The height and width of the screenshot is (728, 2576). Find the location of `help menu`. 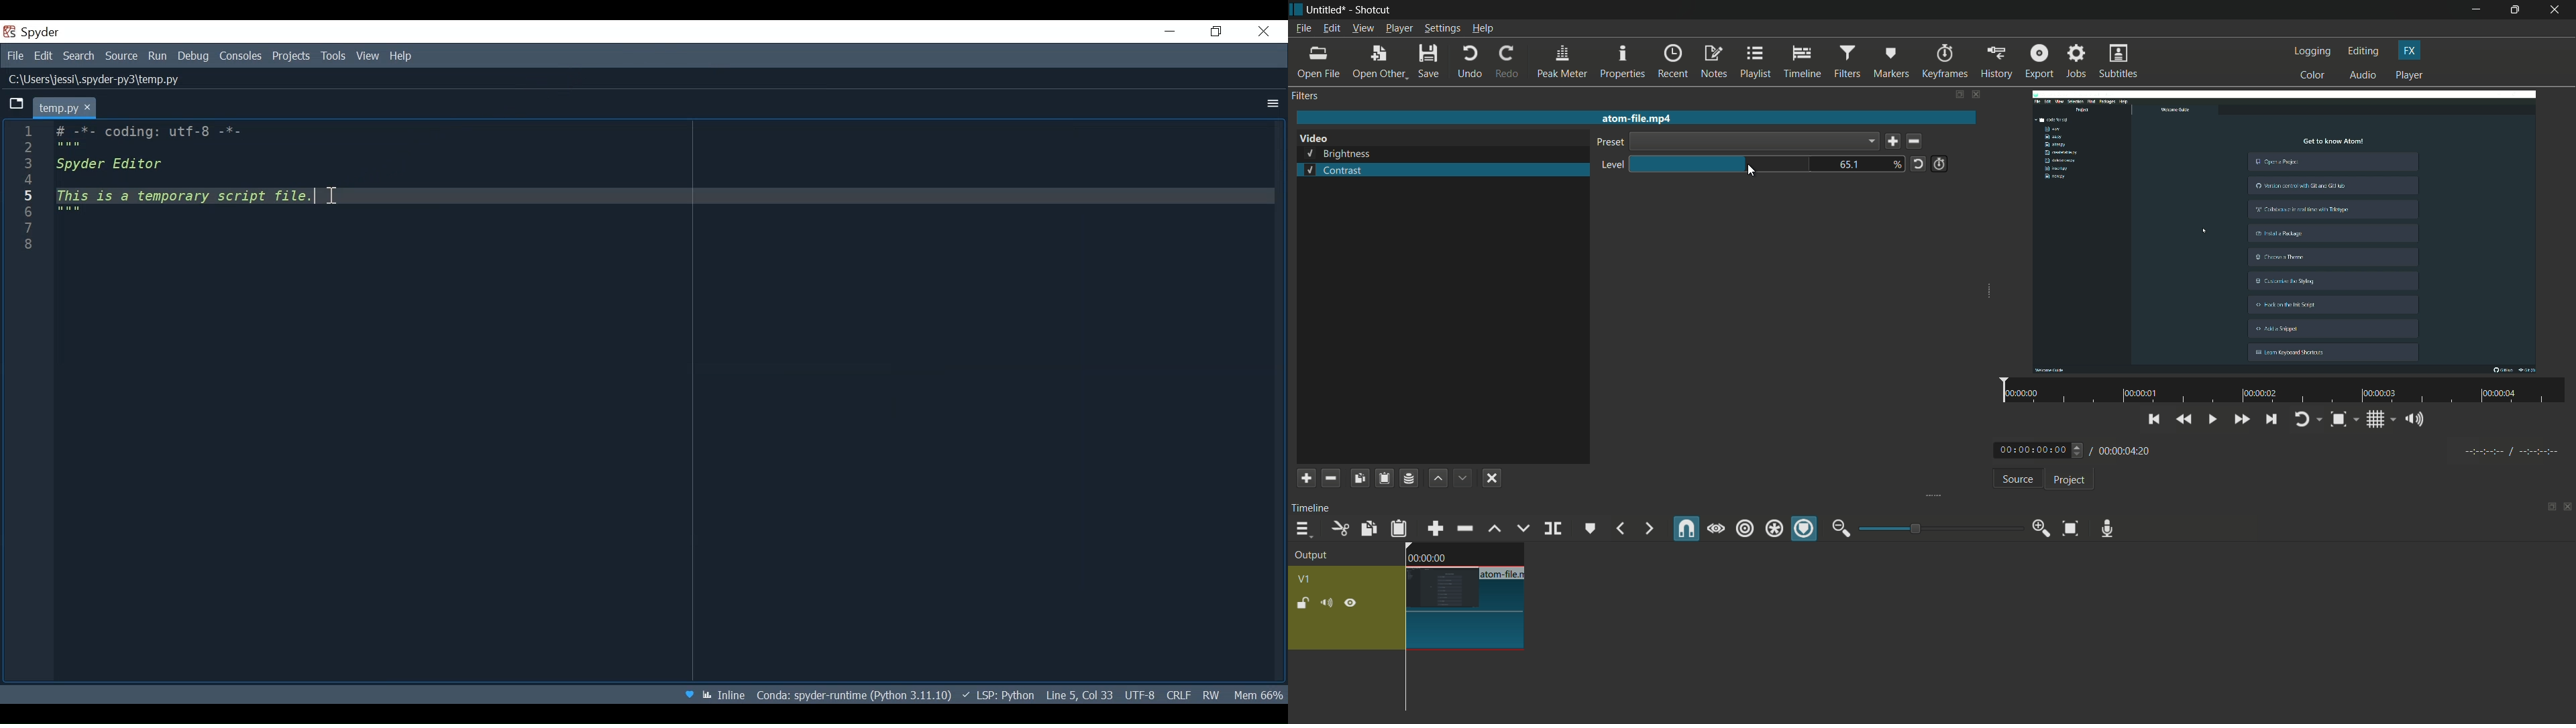

help menu is located at coordinates (1483, 29).